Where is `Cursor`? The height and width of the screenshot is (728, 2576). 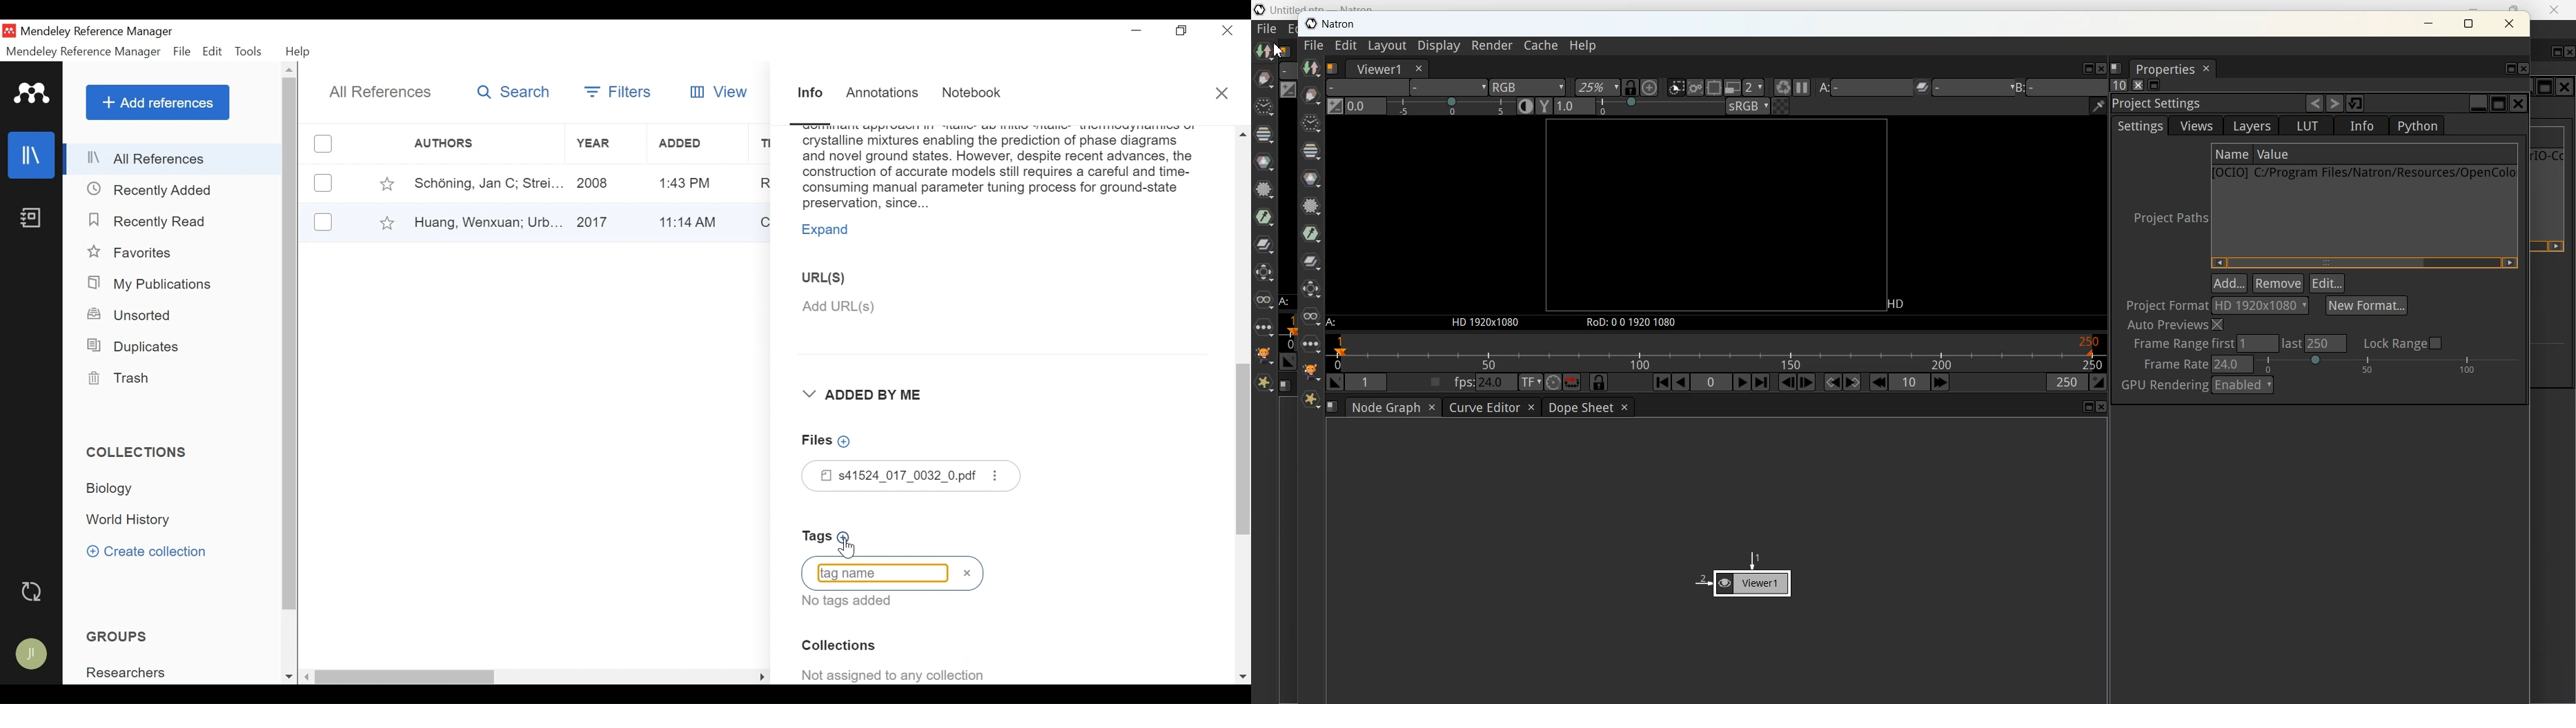
Cursor is located at coordinates (1277, 50).